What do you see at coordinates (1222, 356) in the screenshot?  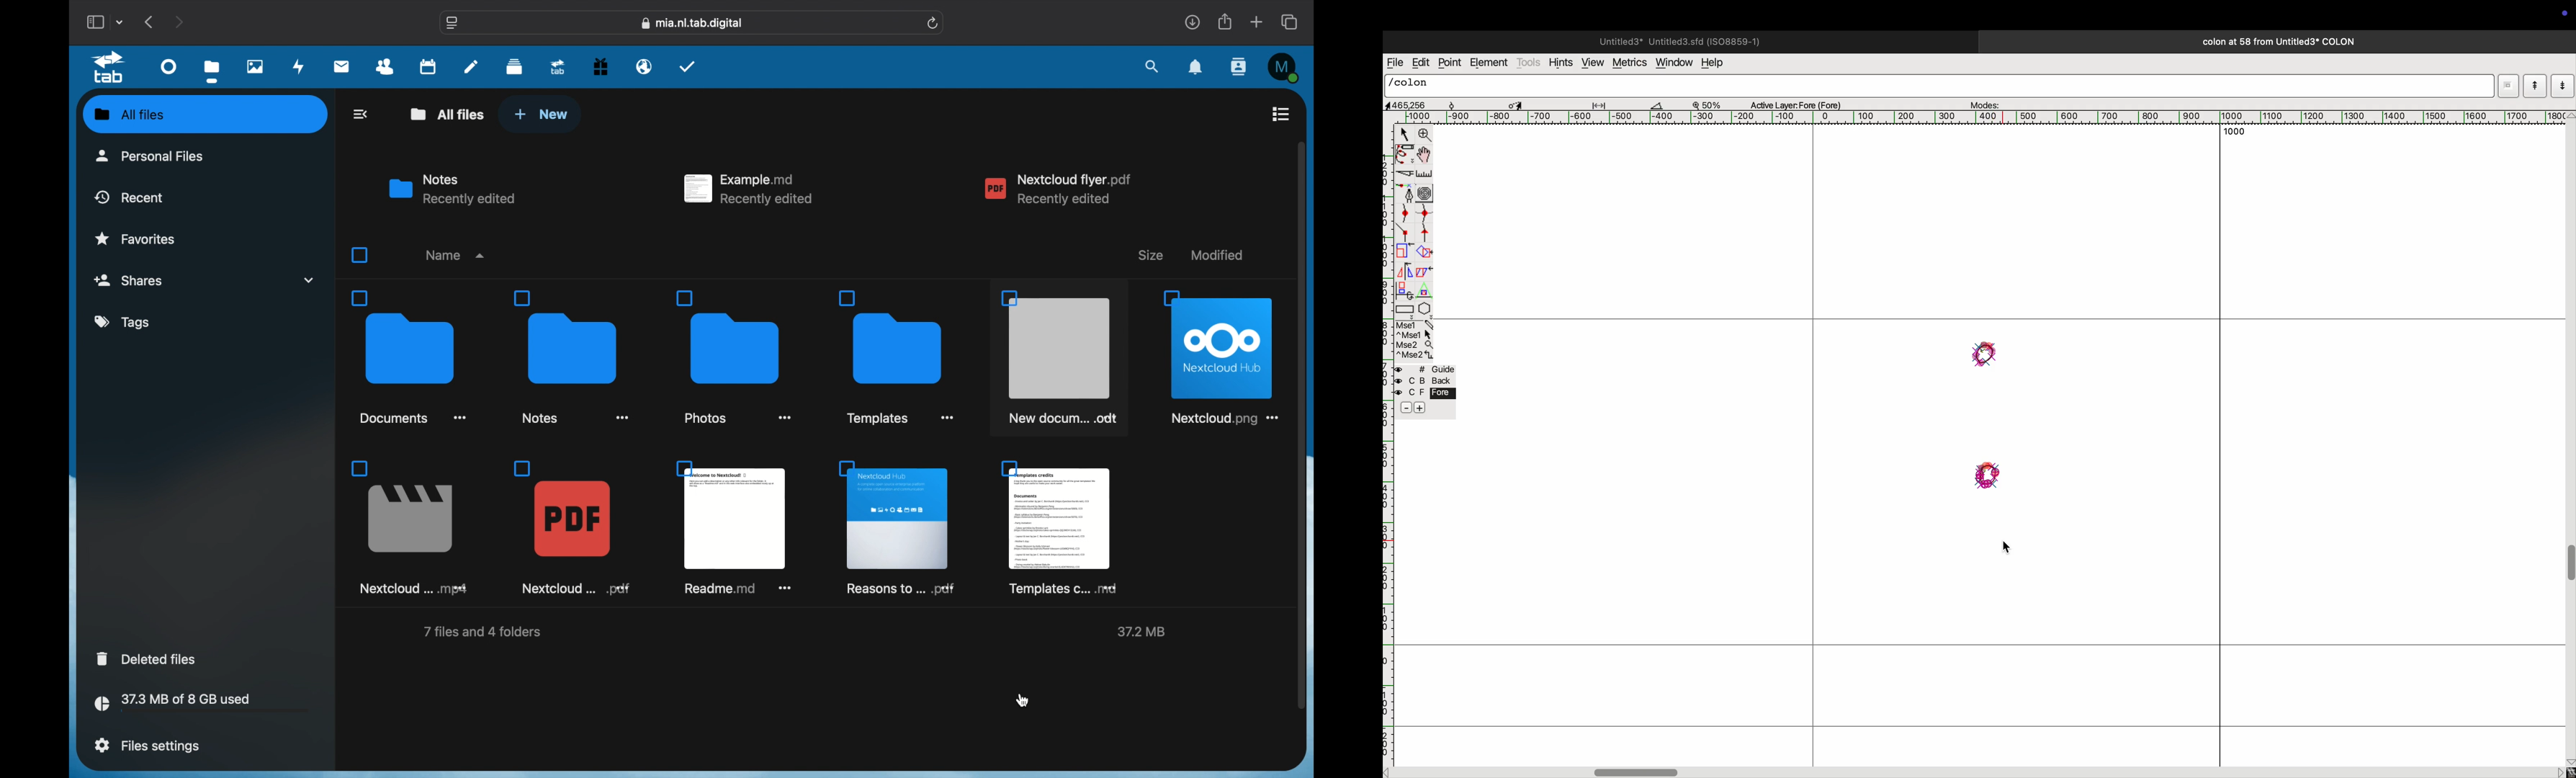 I see `file` at bounding box center [1222, 356].